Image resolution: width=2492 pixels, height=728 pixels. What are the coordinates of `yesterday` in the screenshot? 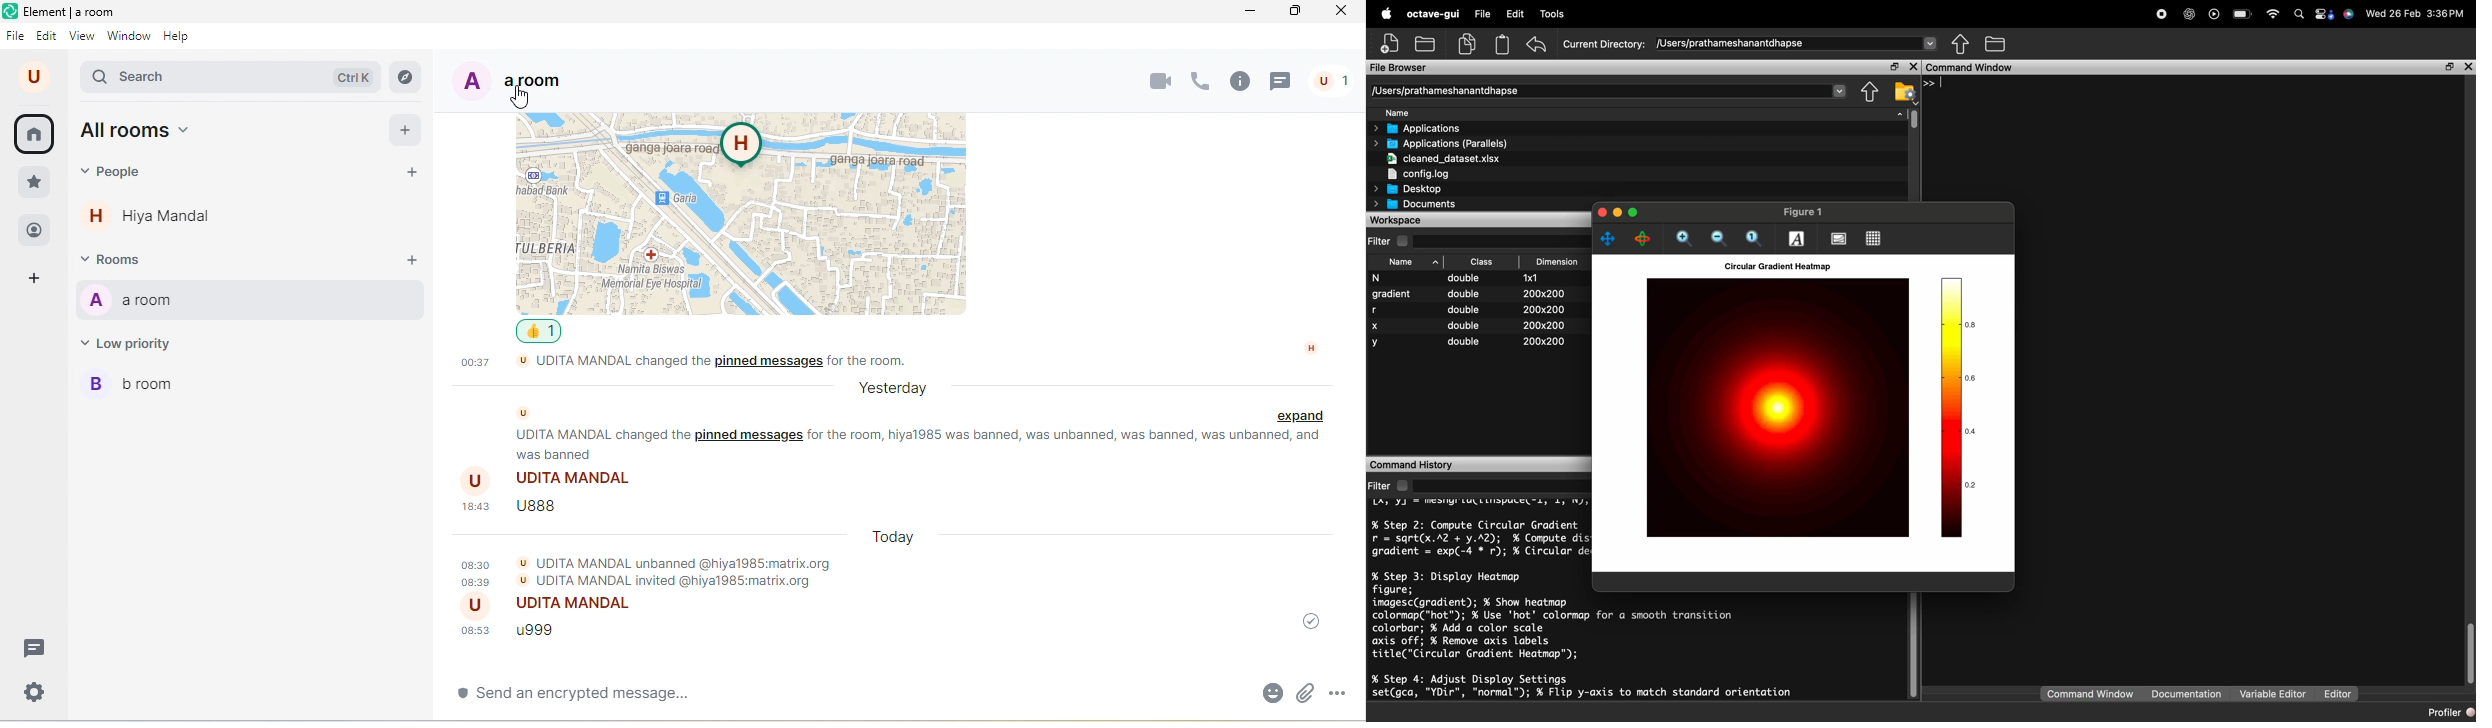 It's located at (883, 387).